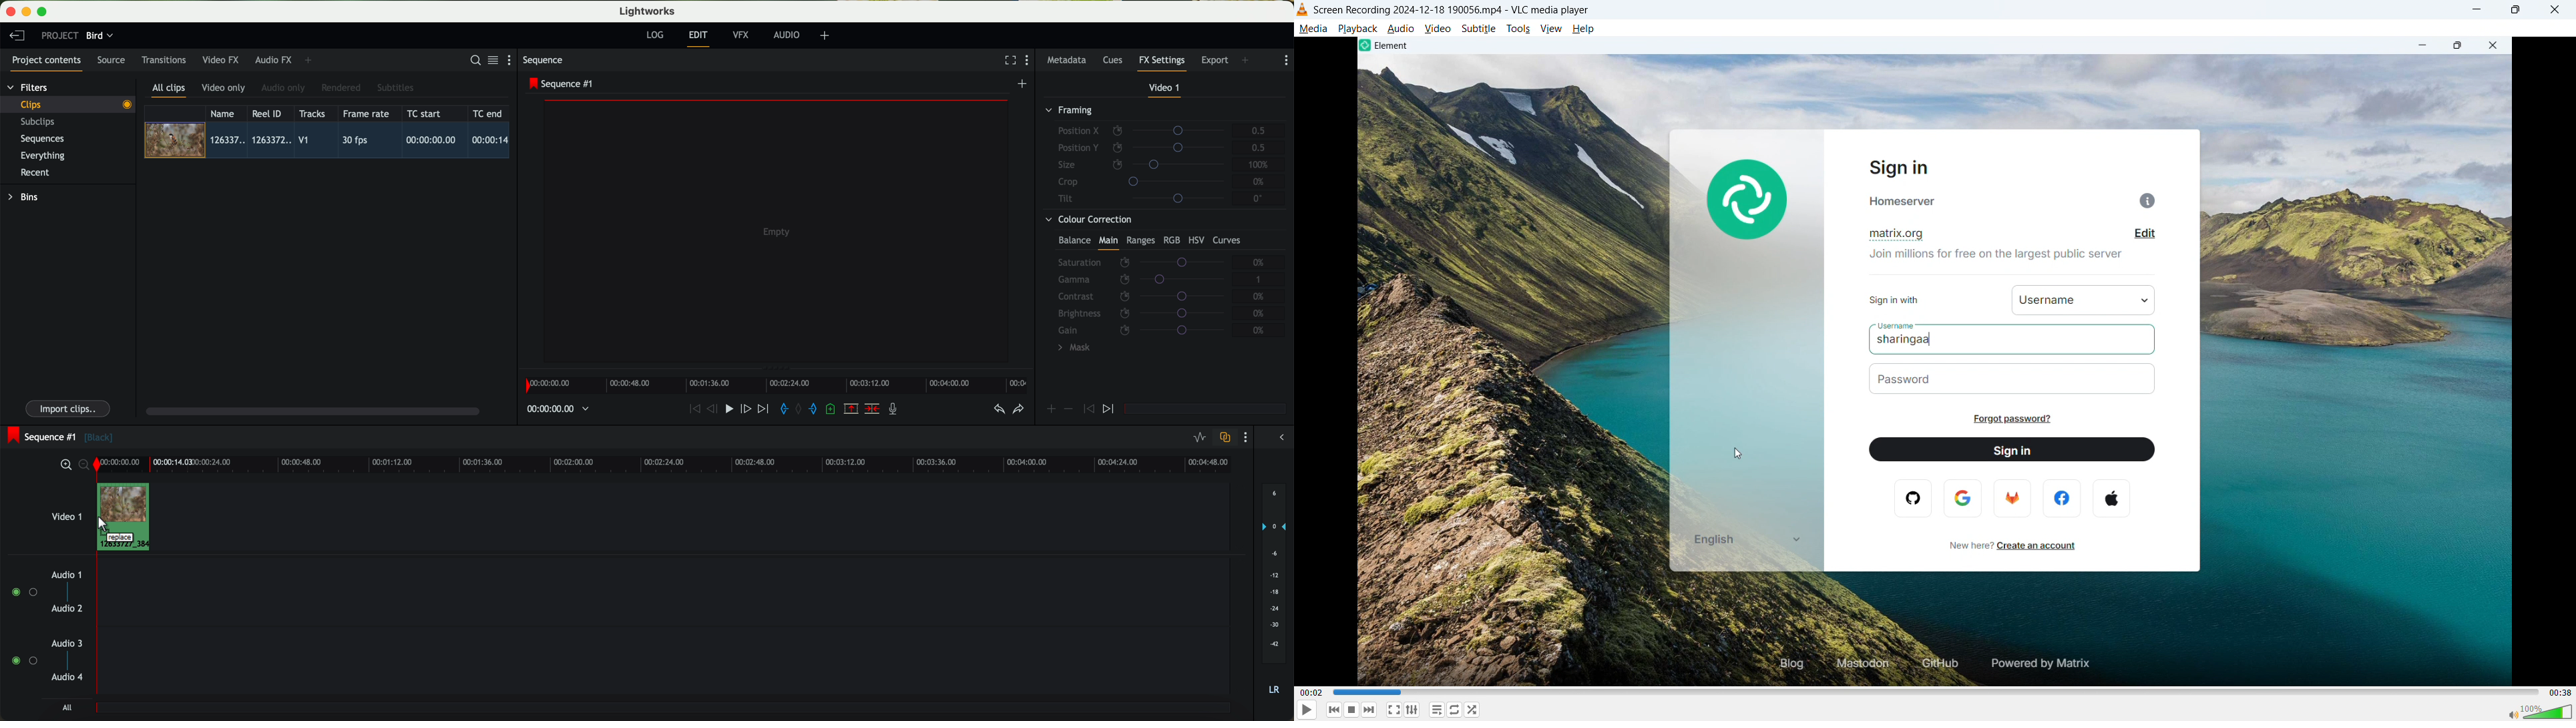 Image resolution: width=2576 pixels, height=728 pixels. Describe the element at coordinates (60, 35) in the screenshot. I see `project` at that location.